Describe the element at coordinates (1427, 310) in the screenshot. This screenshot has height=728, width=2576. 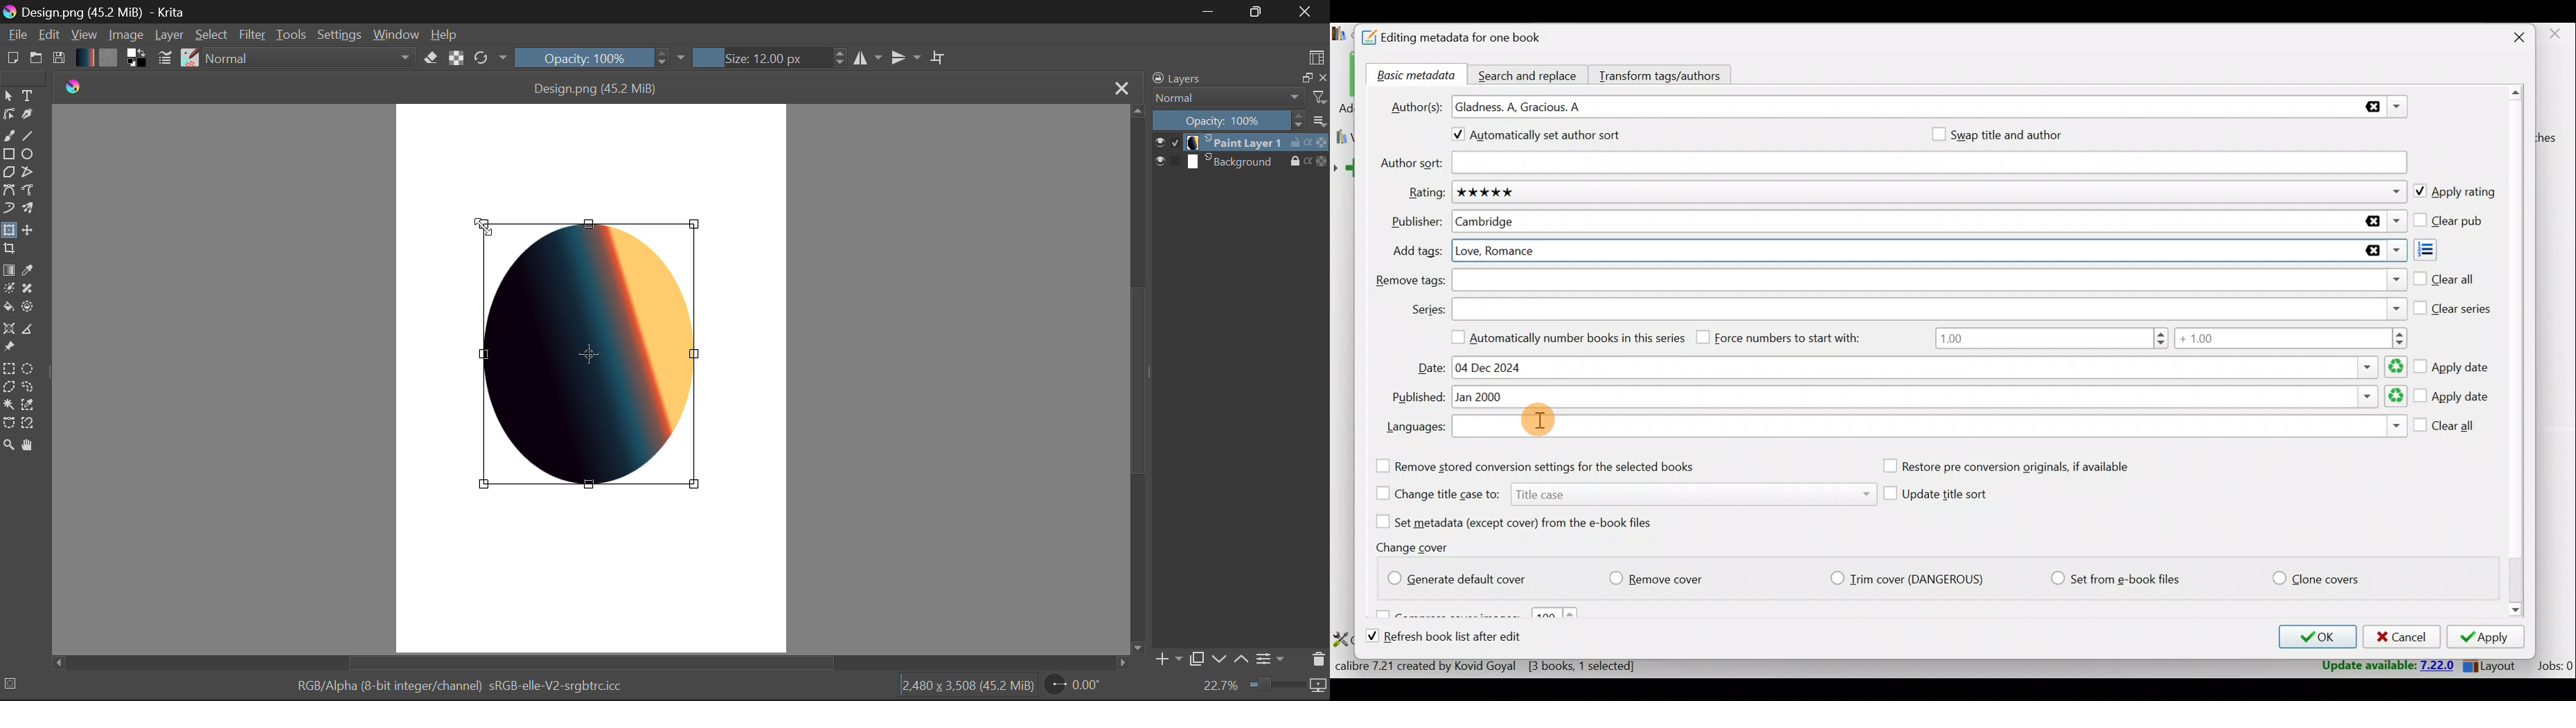
I see `Series:` at that location.